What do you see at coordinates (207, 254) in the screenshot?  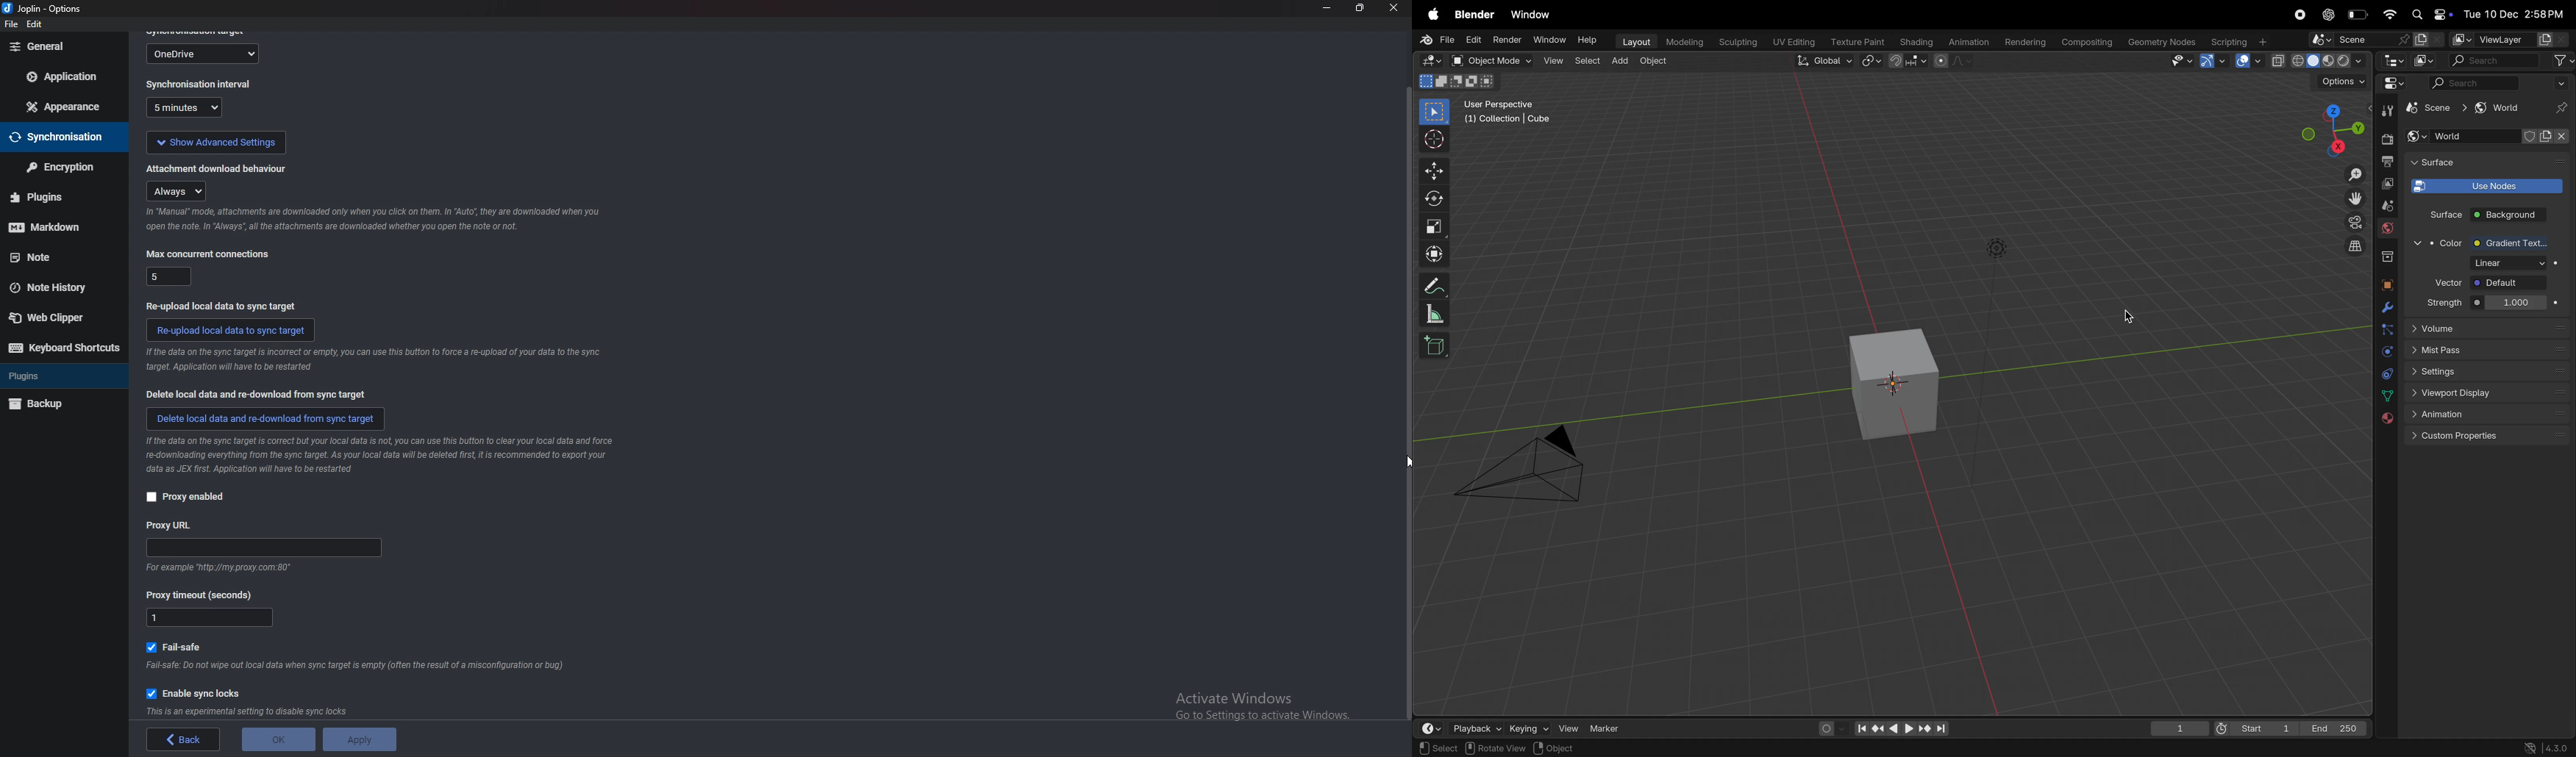 I see `max concurrent connections` at bounding box center [207, 254].